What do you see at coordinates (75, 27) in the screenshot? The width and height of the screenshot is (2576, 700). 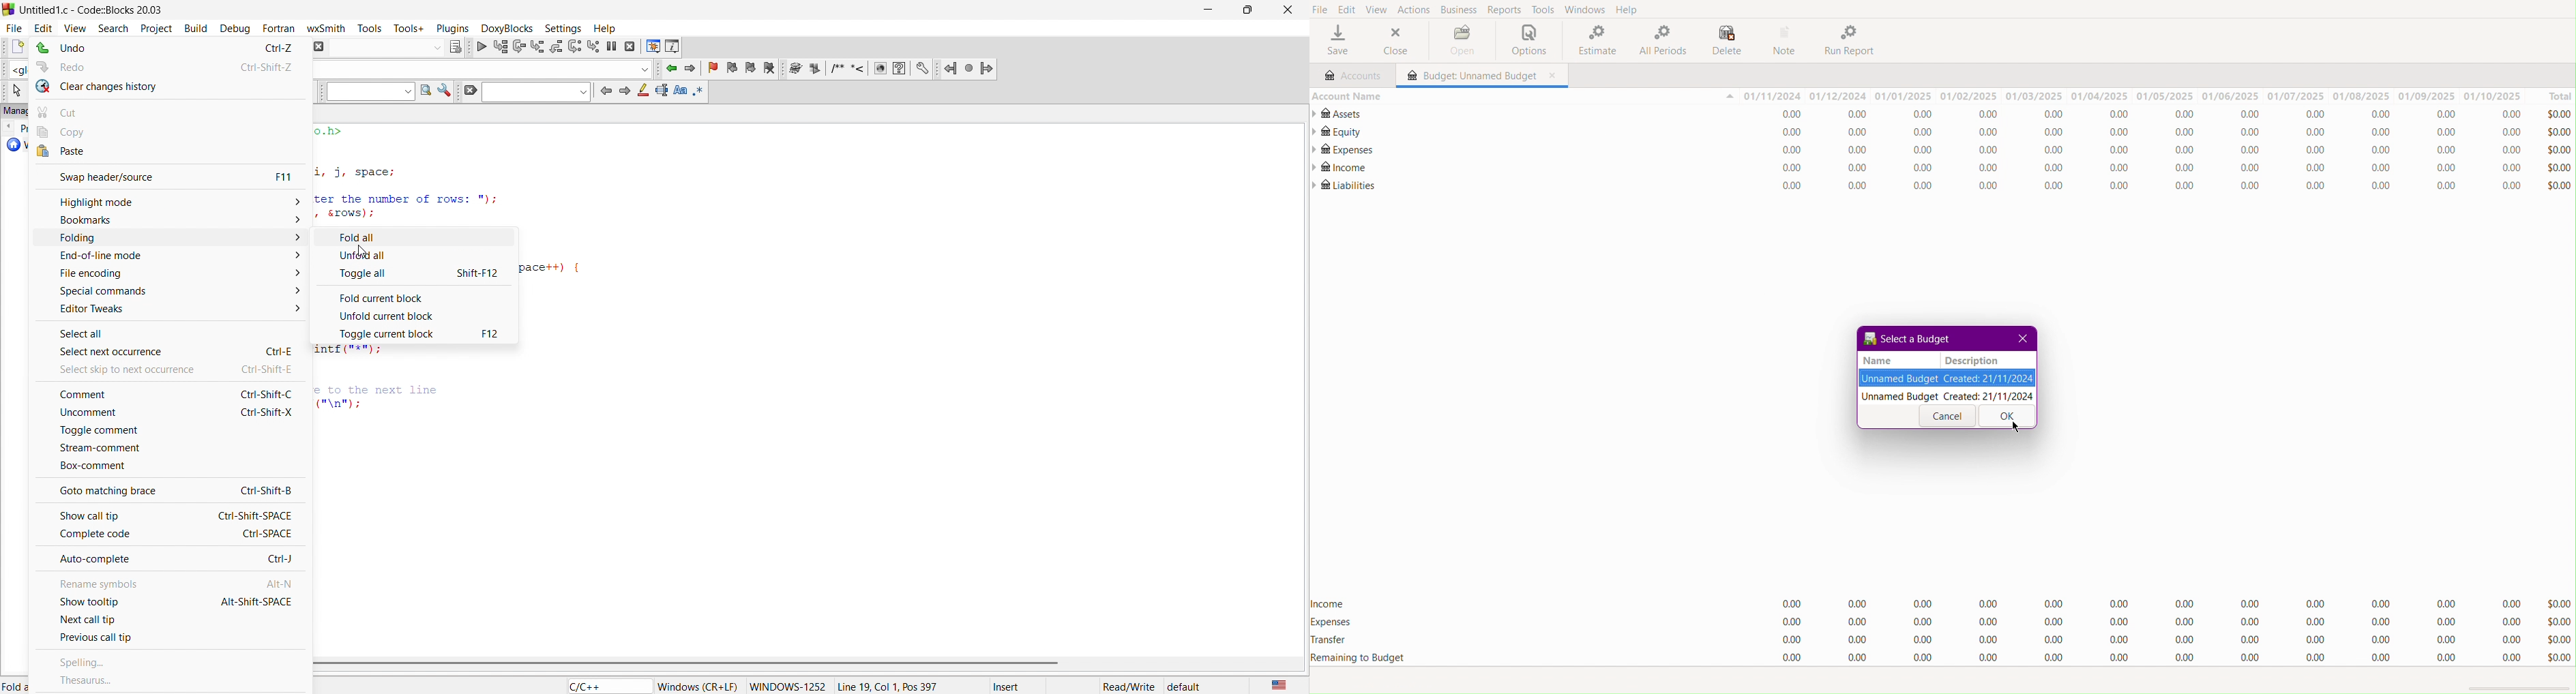 I see `view` at bounding box center [75, 27].